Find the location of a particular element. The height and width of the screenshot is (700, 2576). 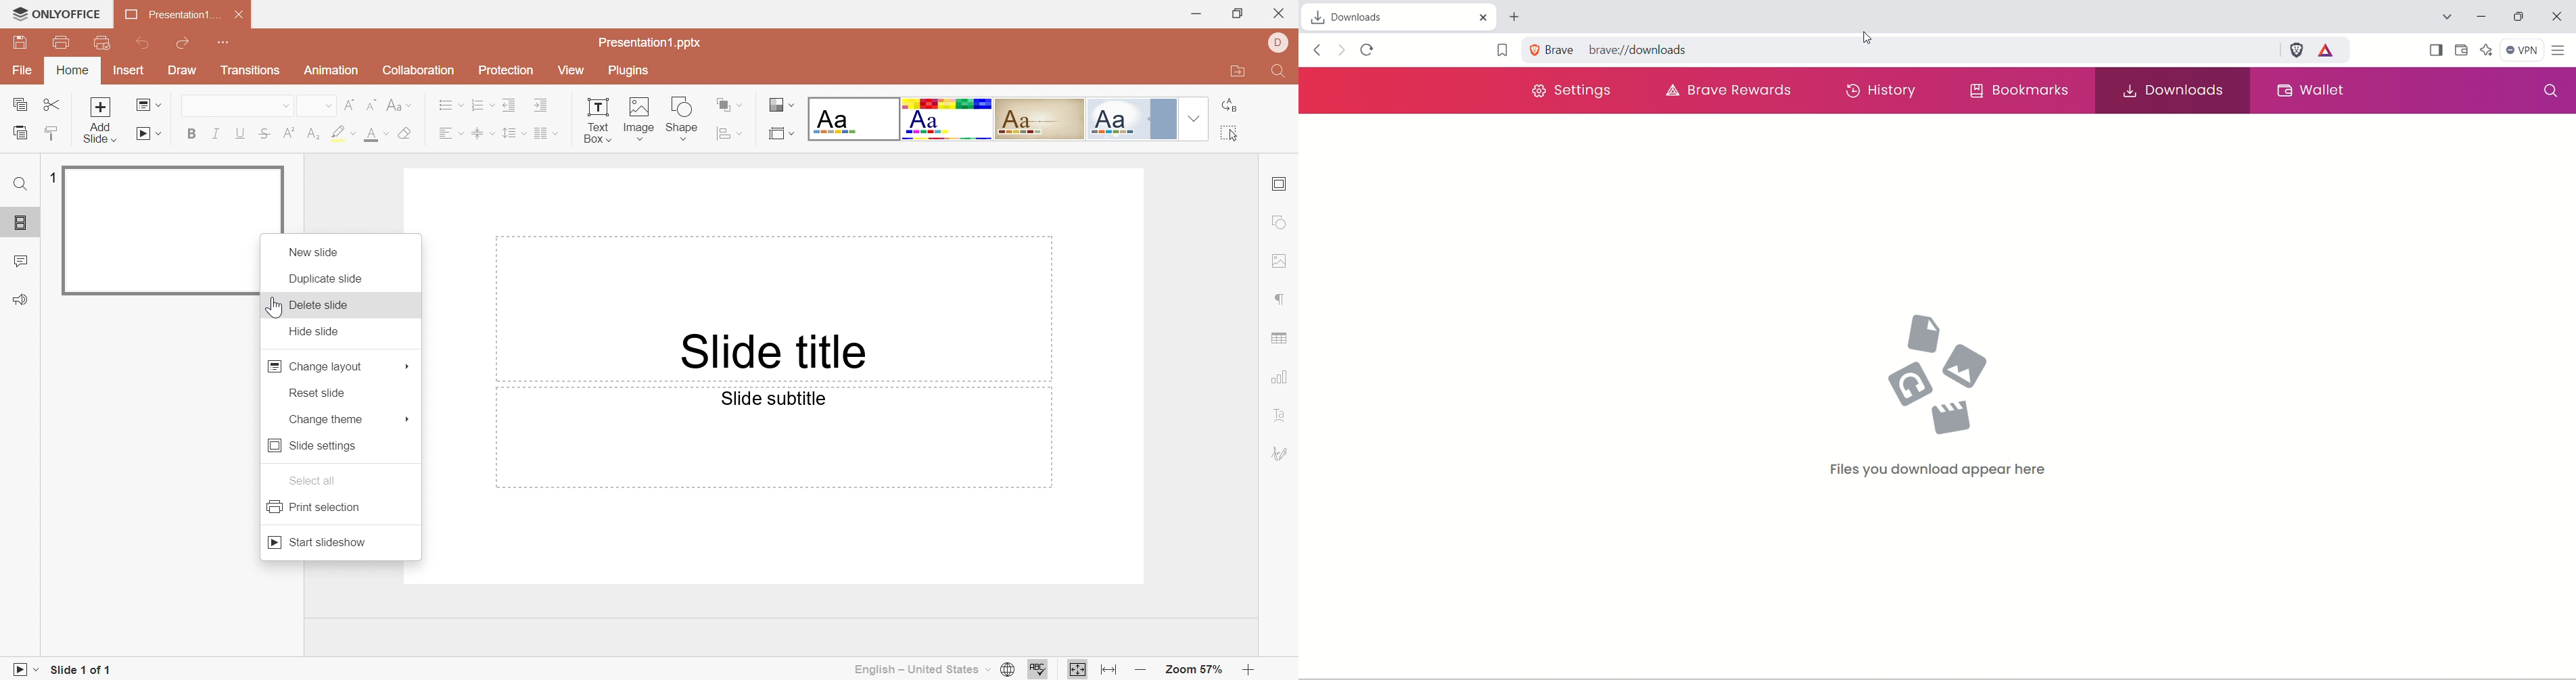

click to go forward, hold to see history is located at coordinates (1340, 49).